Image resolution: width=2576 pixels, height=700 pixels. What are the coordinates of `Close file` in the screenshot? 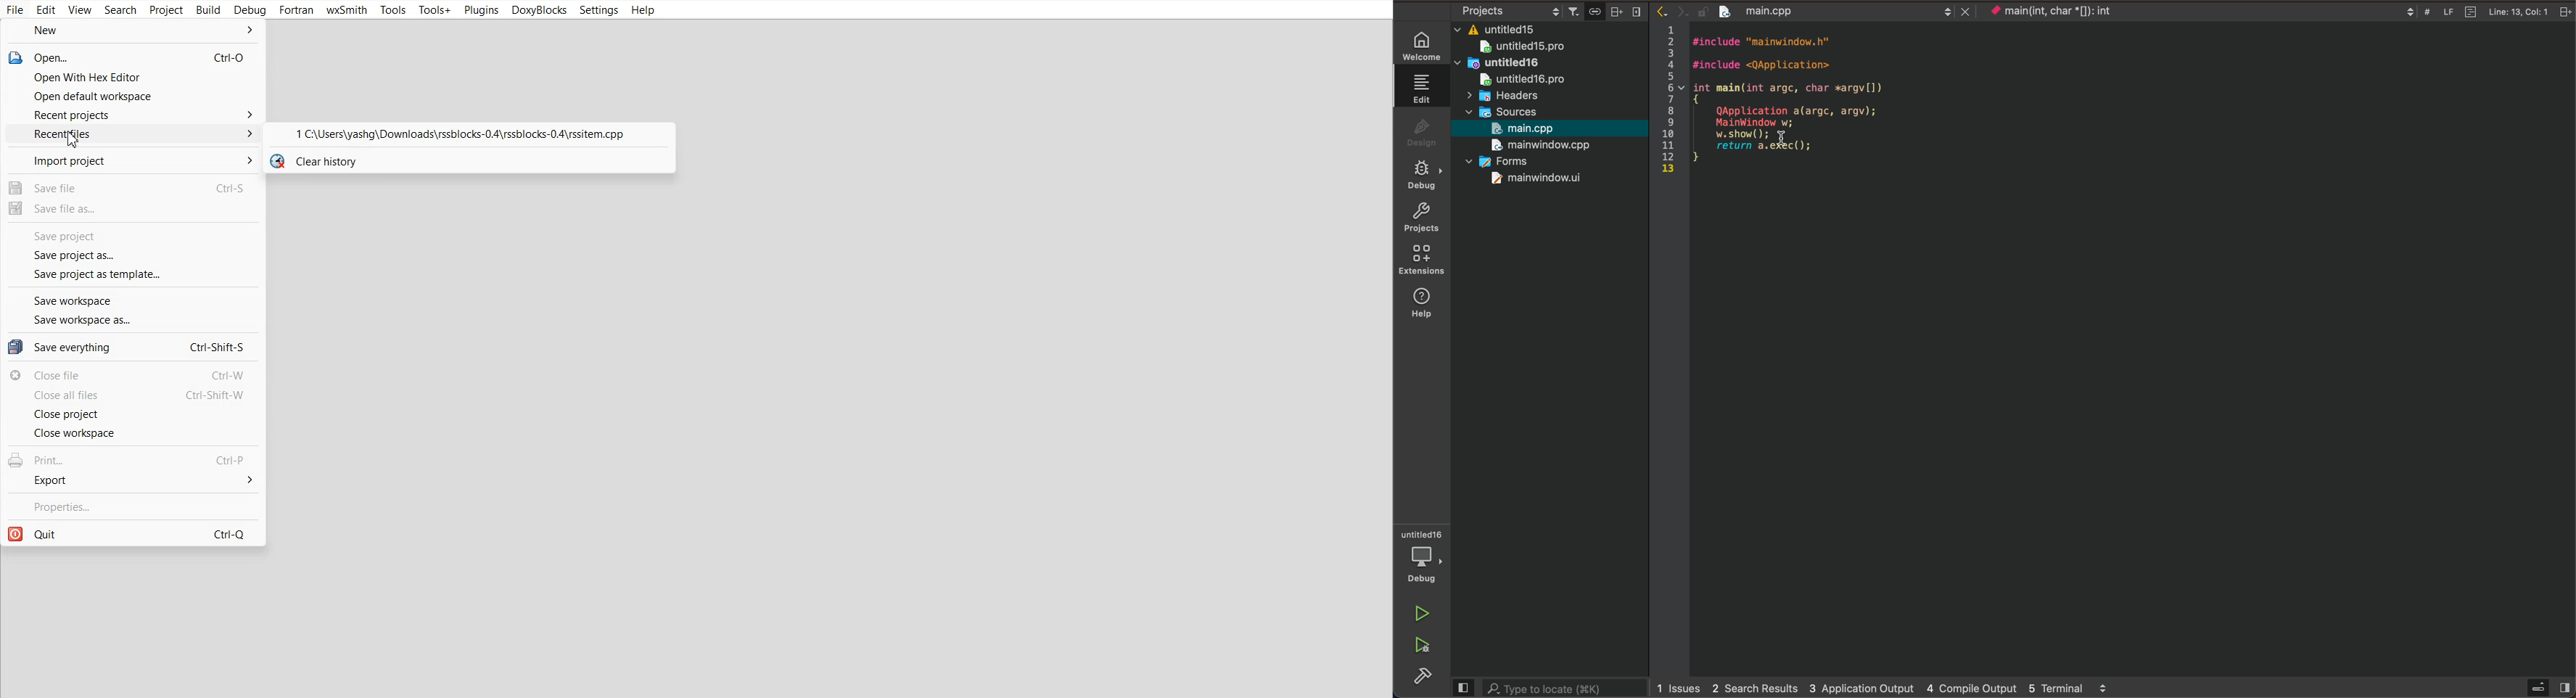 It's located at (133, 374).